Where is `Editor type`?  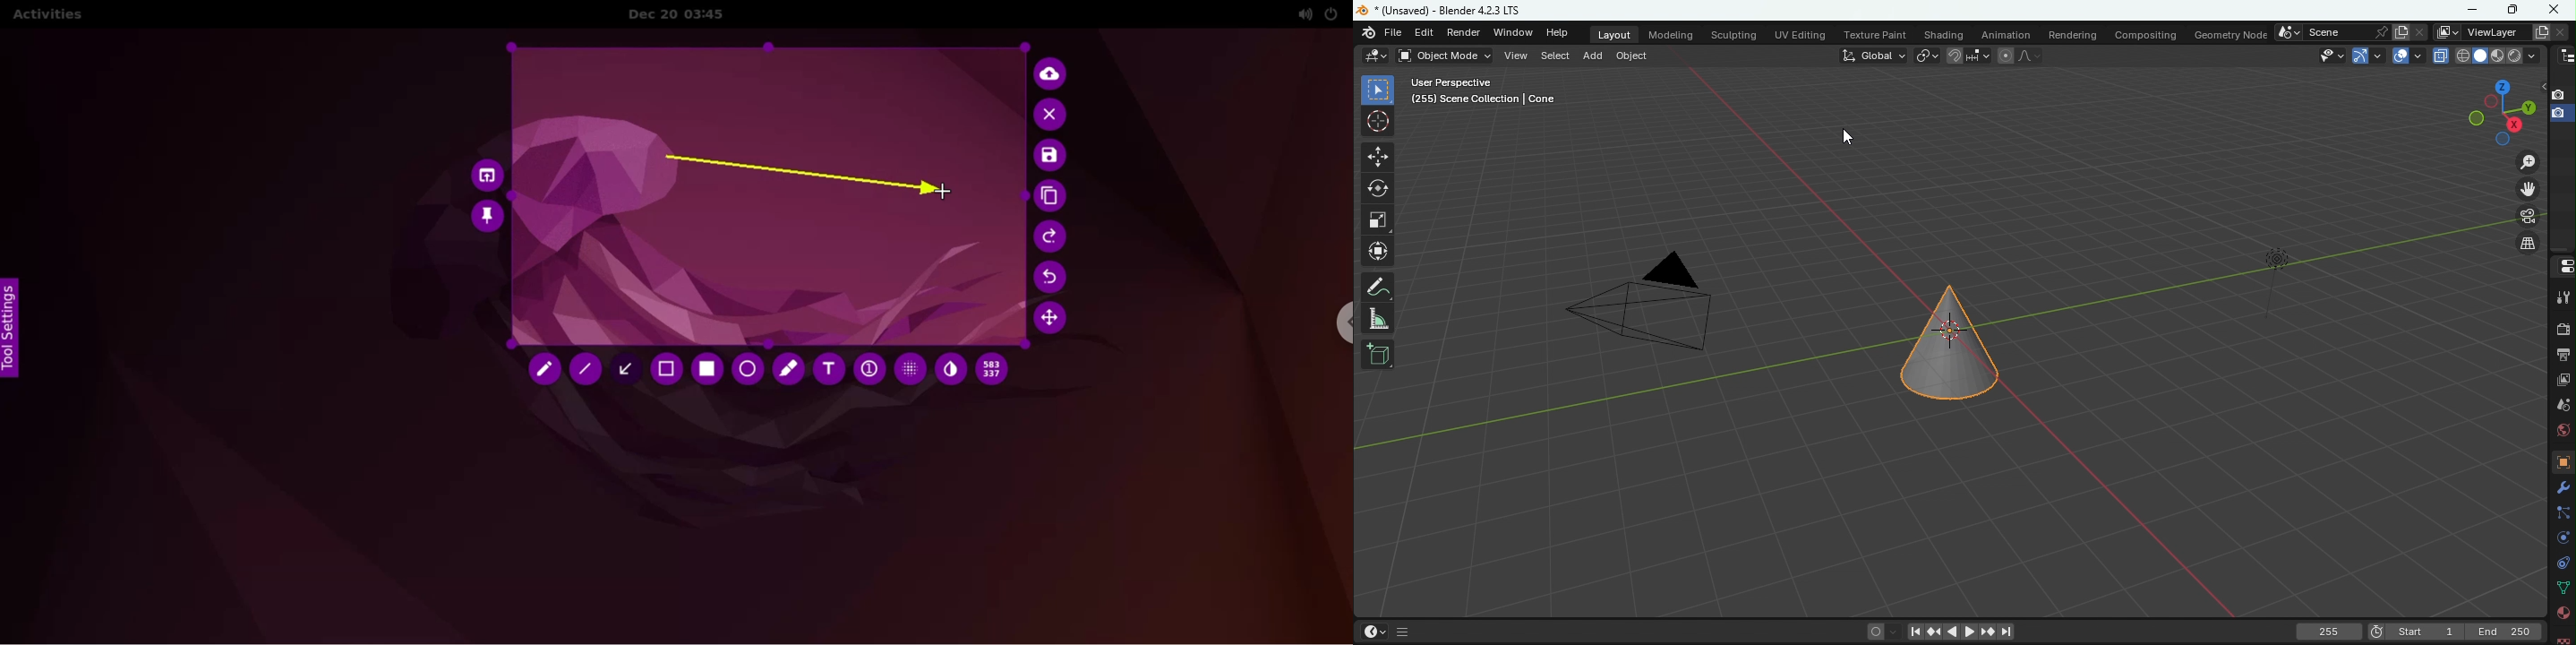
Editor type is located at coordinates (2563, 56).